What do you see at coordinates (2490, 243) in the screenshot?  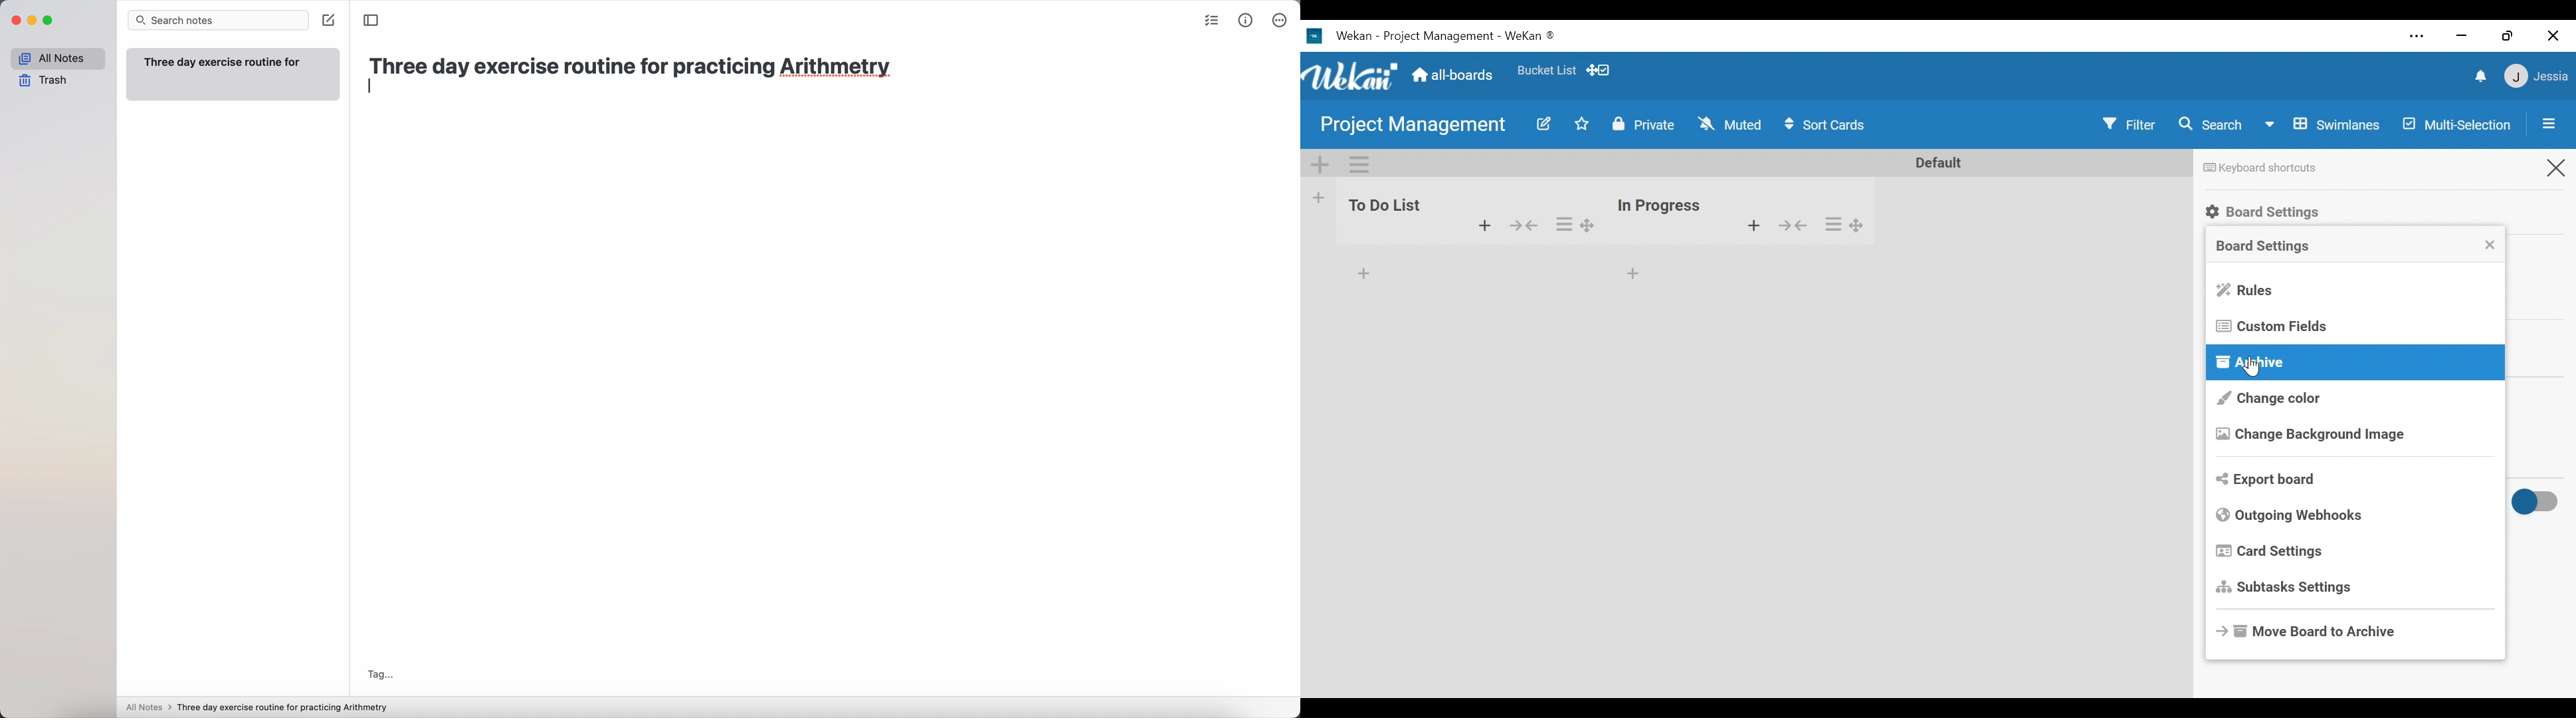 I see `Close` at bounding box center [2490, 243].